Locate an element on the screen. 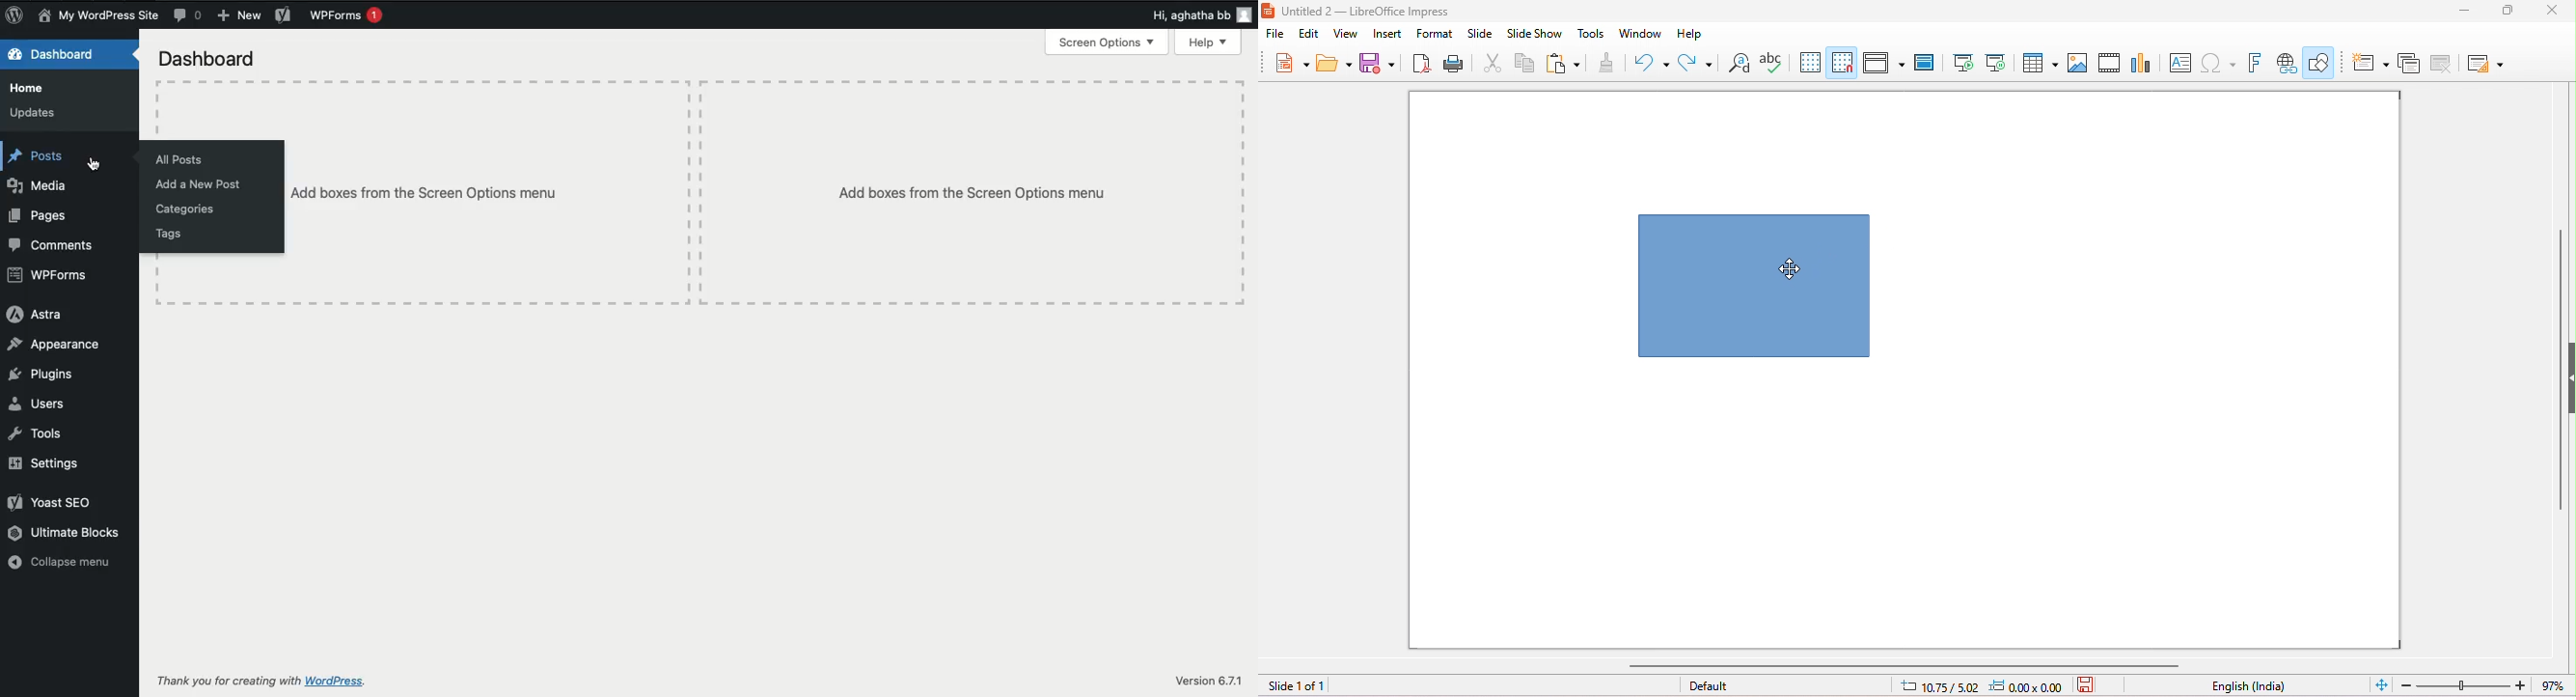  export pdf is located at coordinates (1419, 62).